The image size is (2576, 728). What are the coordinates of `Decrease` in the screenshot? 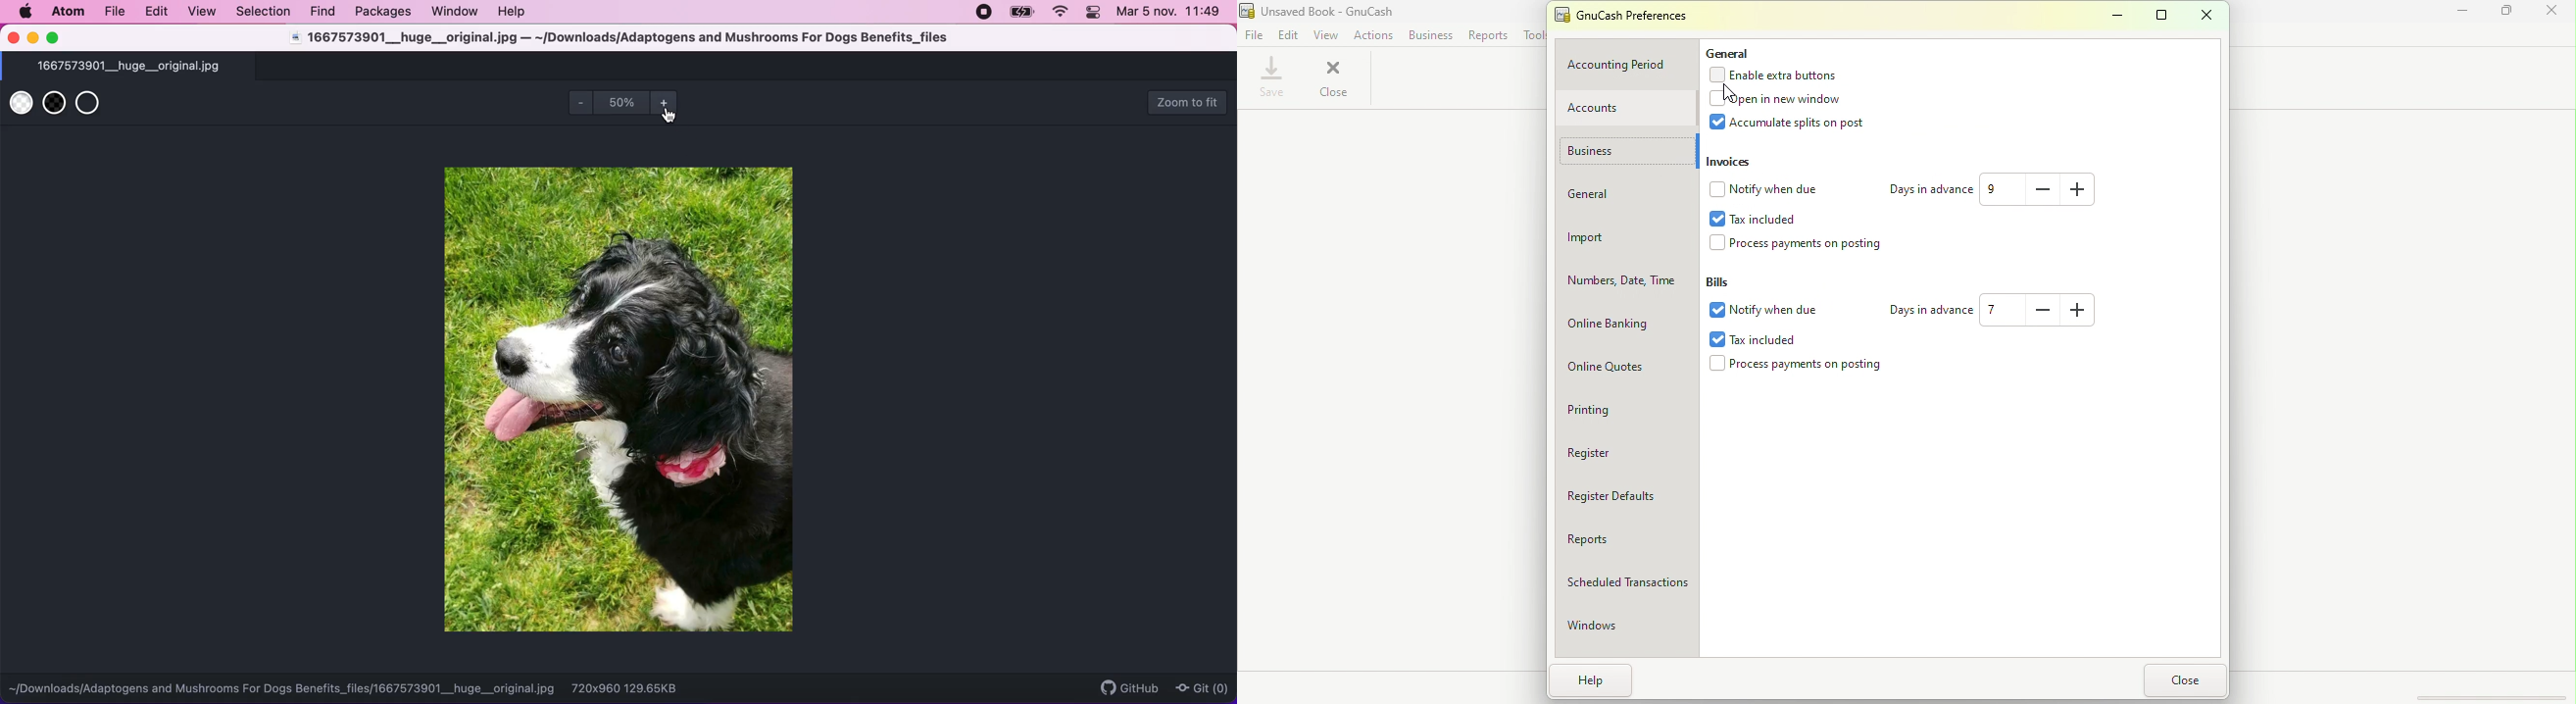 It's located at (2044, 310).